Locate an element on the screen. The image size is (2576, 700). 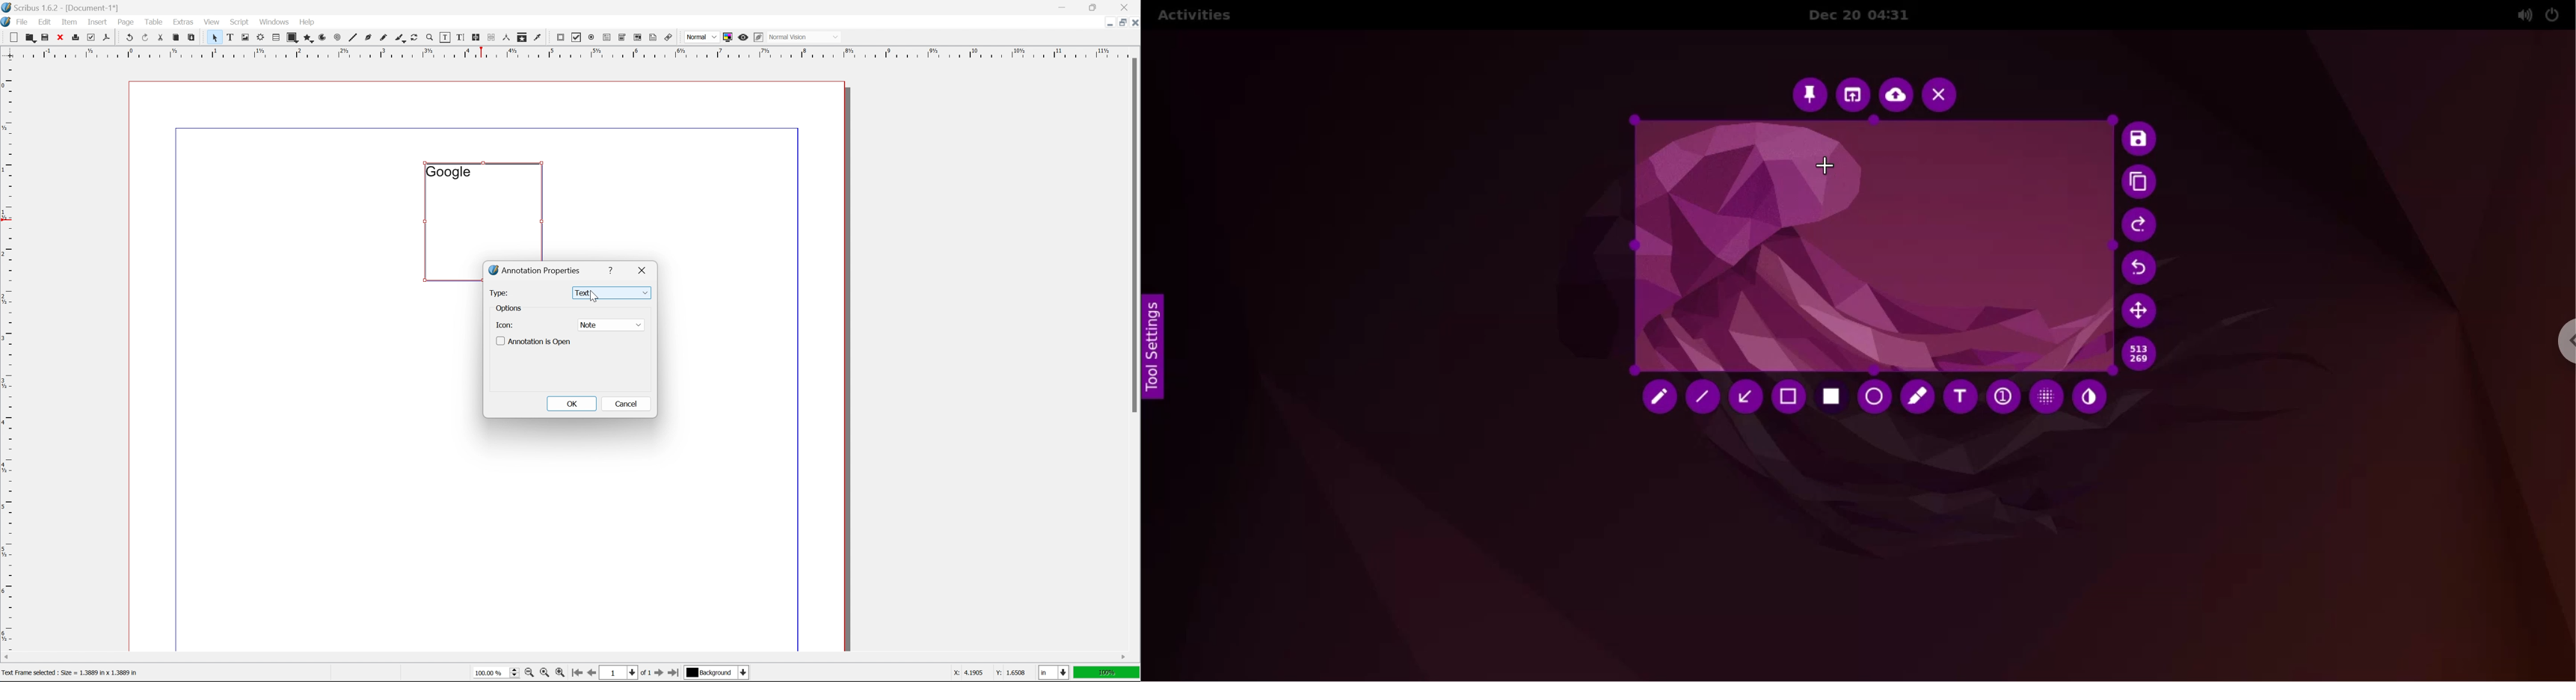
select current zoom level is located at coordinates (497, 672).